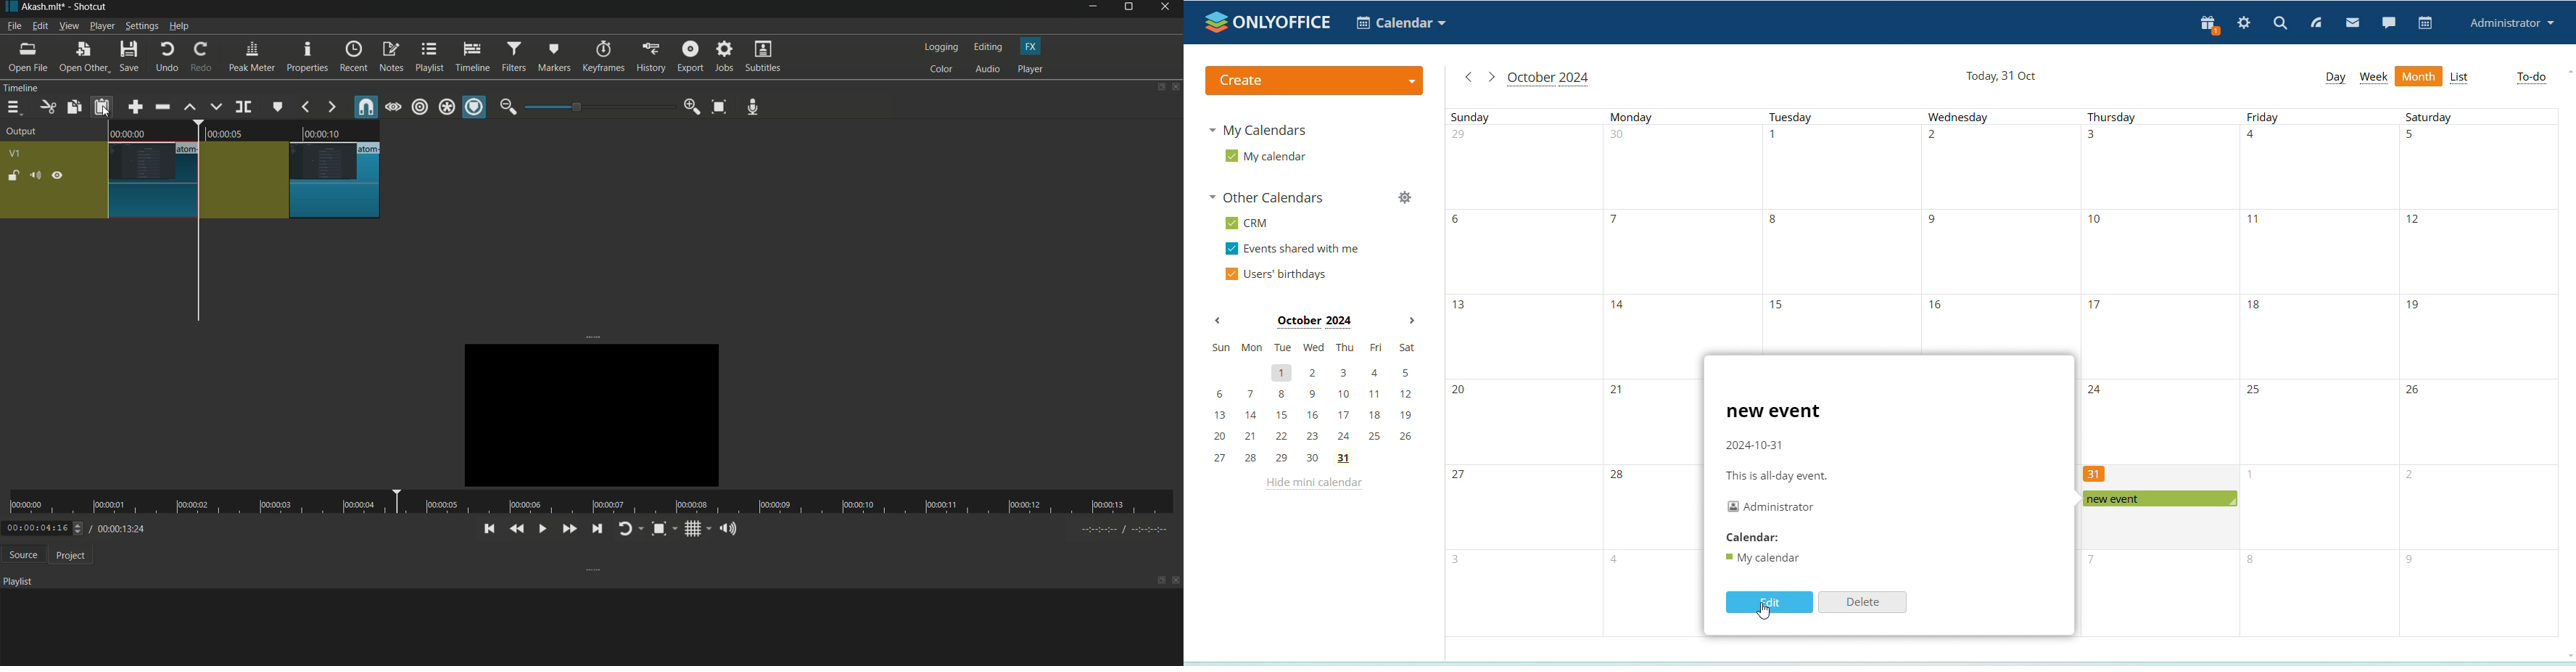 The image size is (2576, 672). What do you see at coordinates (2374, 78) in the screenshot?
I see `week view` at bounding box center [2374, 78].